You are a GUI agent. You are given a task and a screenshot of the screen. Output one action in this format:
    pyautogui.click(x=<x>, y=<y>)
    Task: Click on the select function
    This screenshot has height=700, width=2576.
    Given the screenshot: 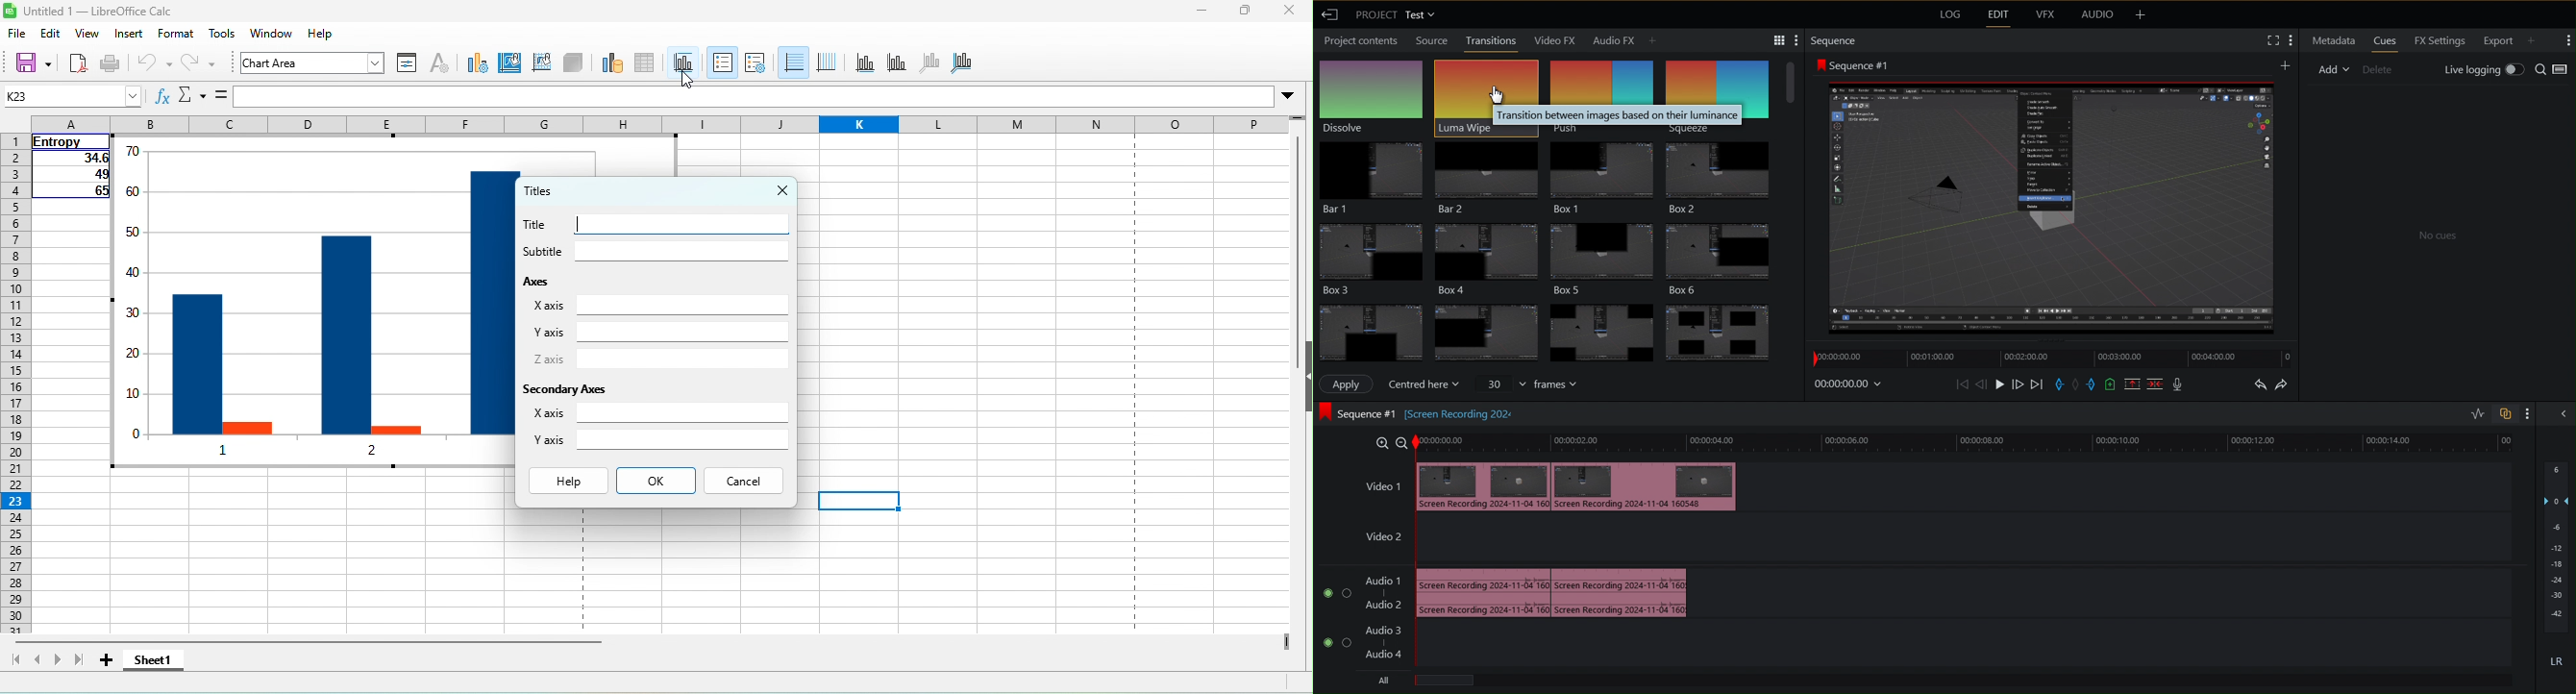 What is the action you would take?
    pyautogui.click(x=189, y=97)
    